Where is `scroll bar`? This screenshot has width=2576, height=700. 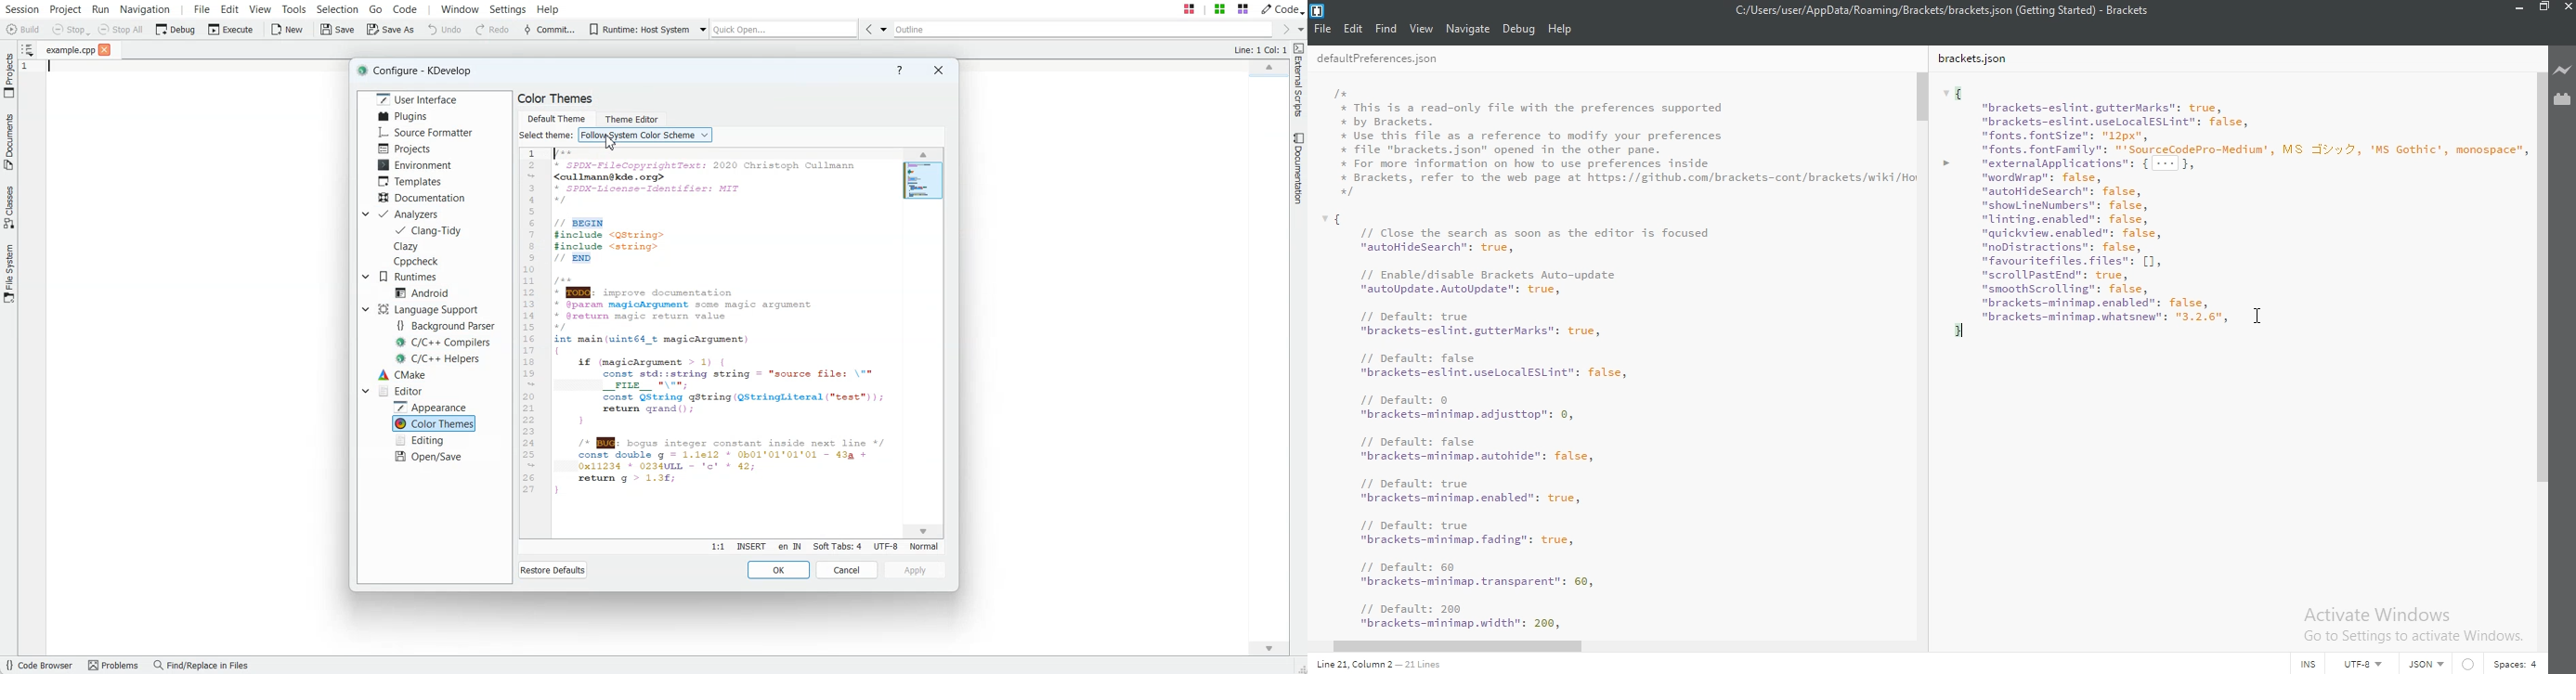 scroll bar is located at coordinates (1469, 647).